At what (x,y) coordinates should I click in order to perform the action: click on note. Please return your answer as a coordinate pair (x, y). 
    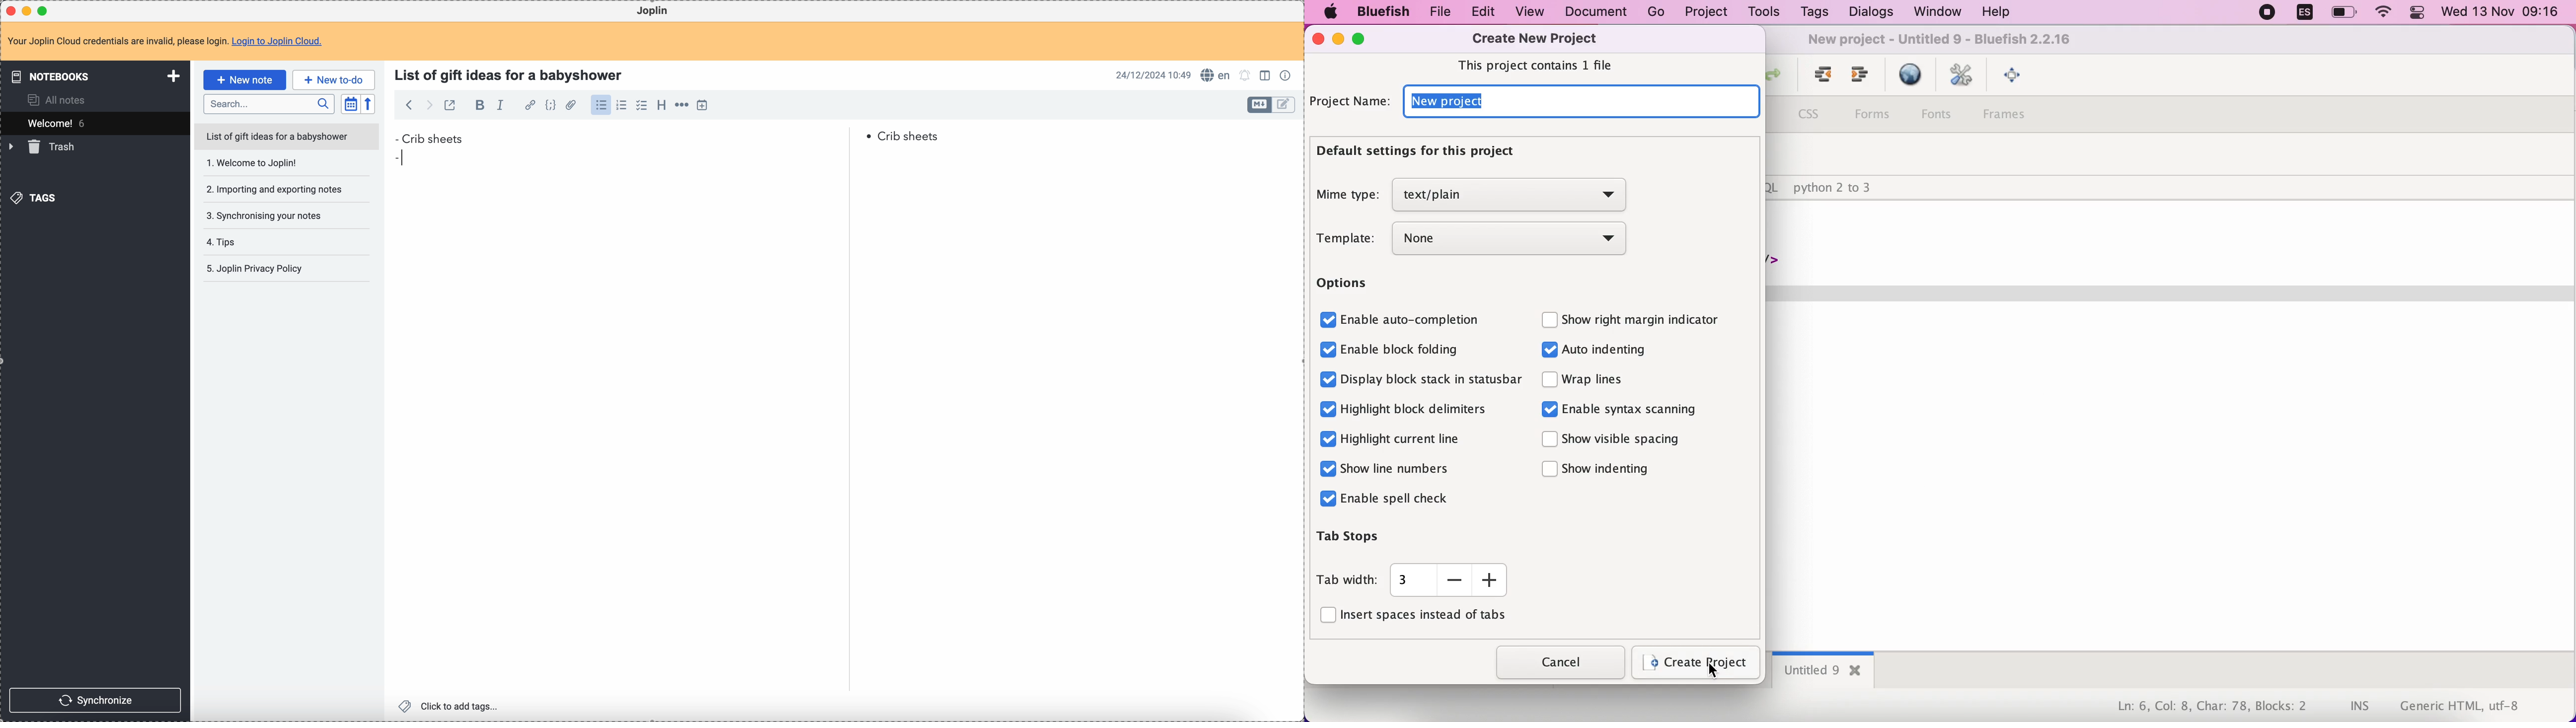
    Looking at the image, I should click on (165, 41).